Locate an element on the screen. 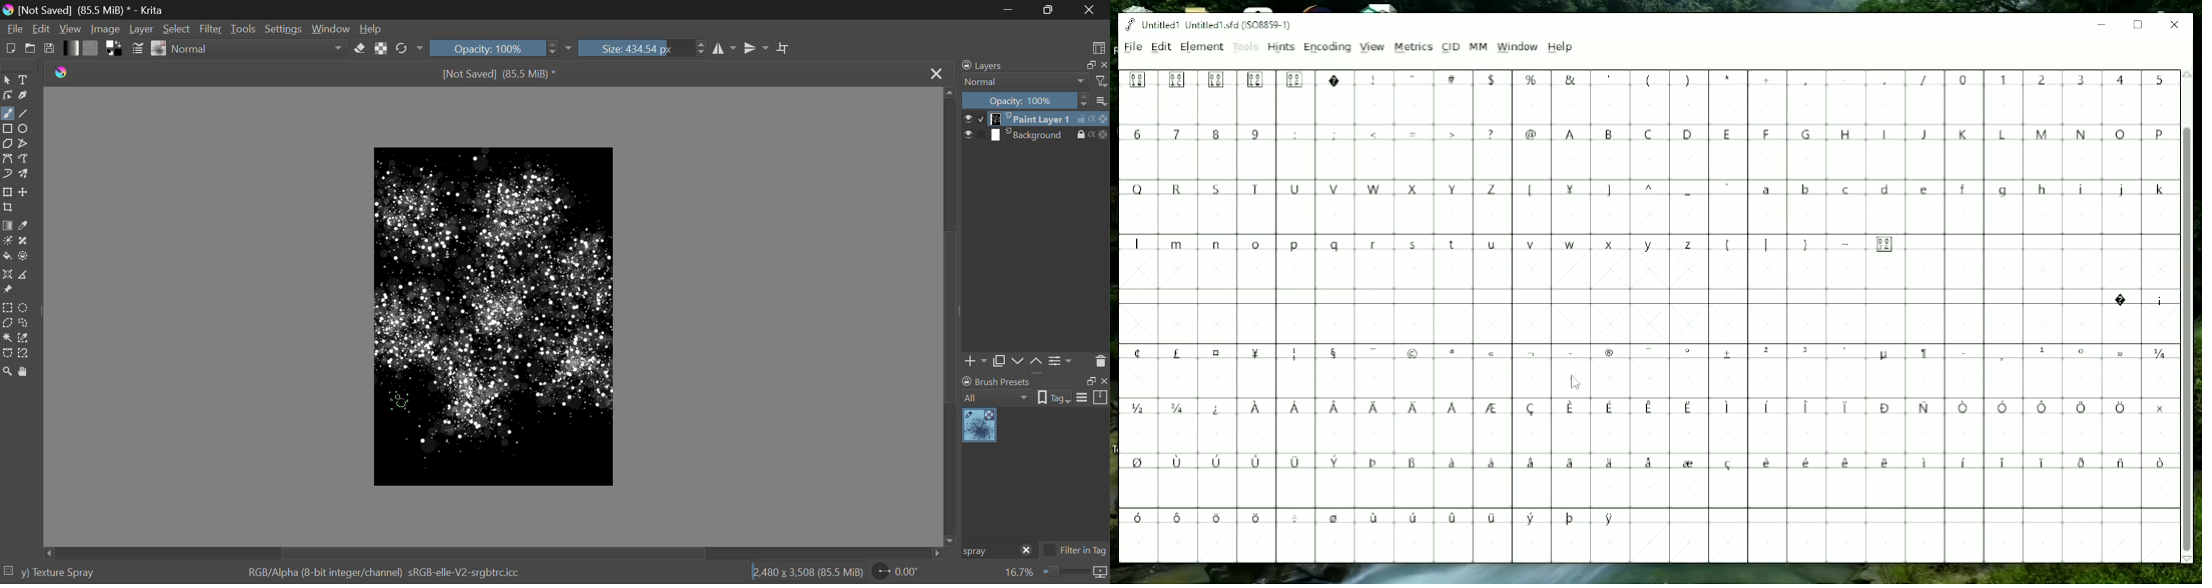  Select is located at coordinates (7, 80).